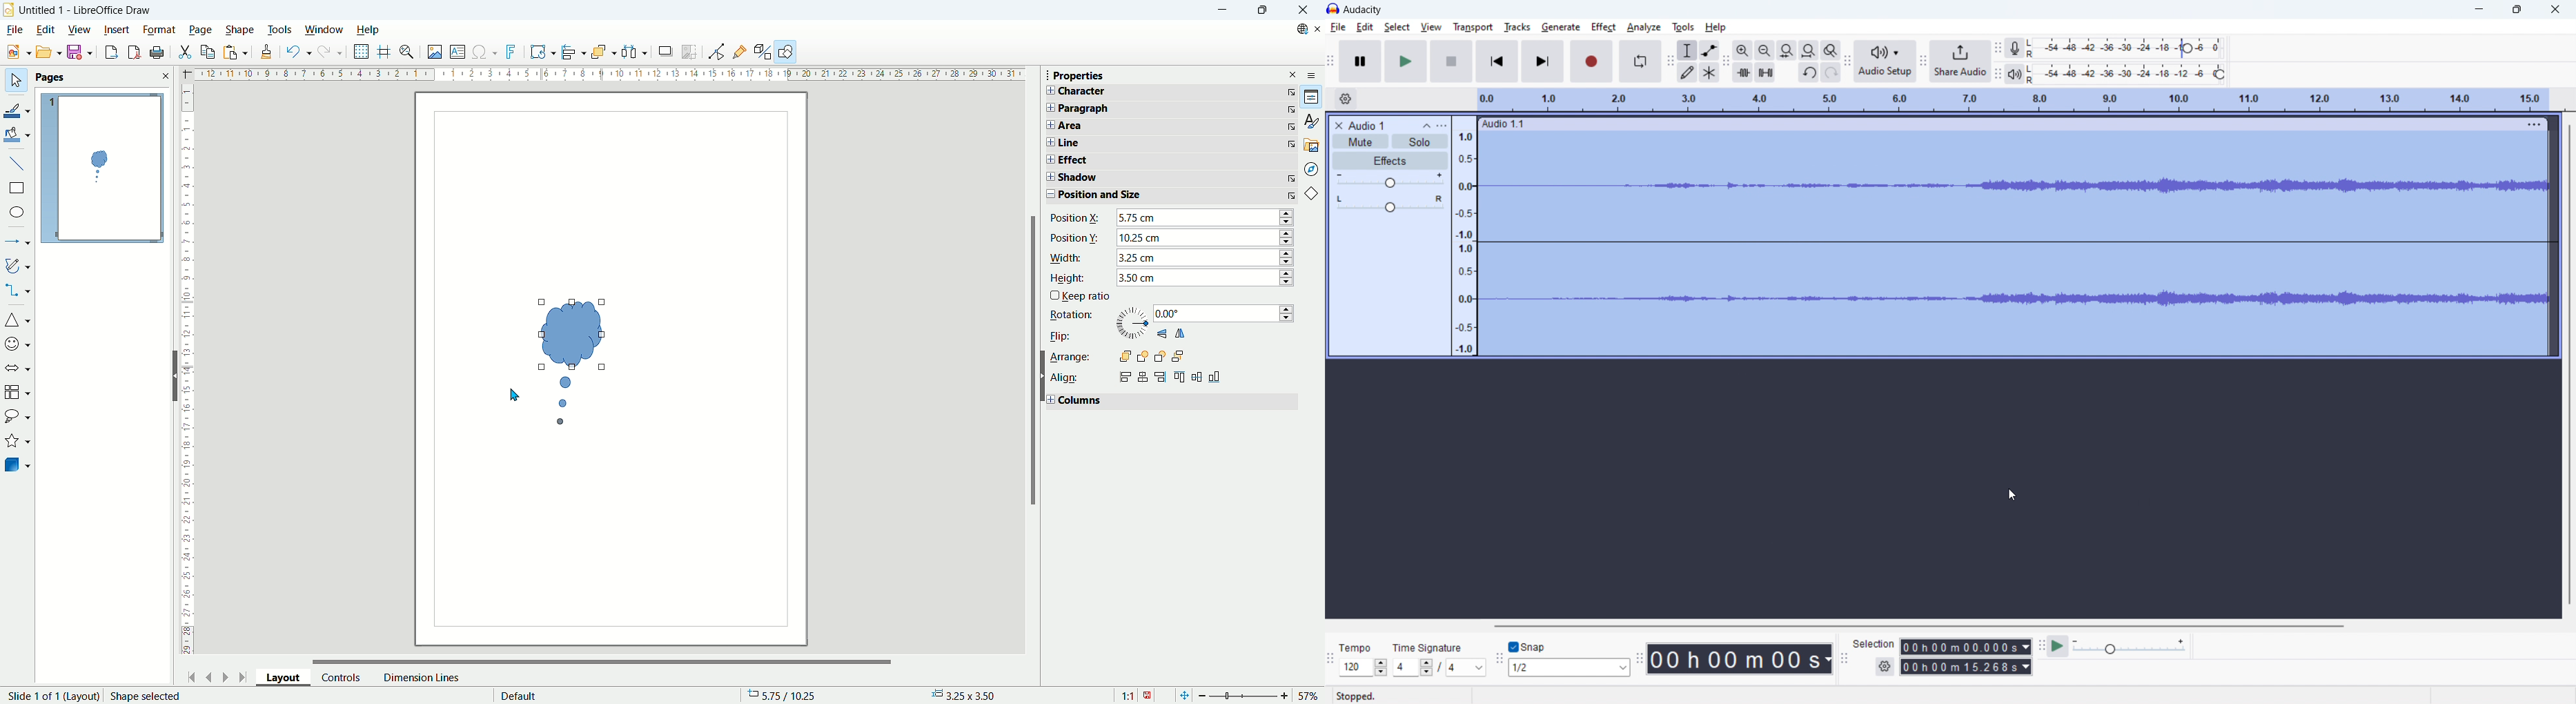  What do you see at coordinates (1764, 50) in the screenshot?
I see `zoom out` at bounding box center [1764, 50].